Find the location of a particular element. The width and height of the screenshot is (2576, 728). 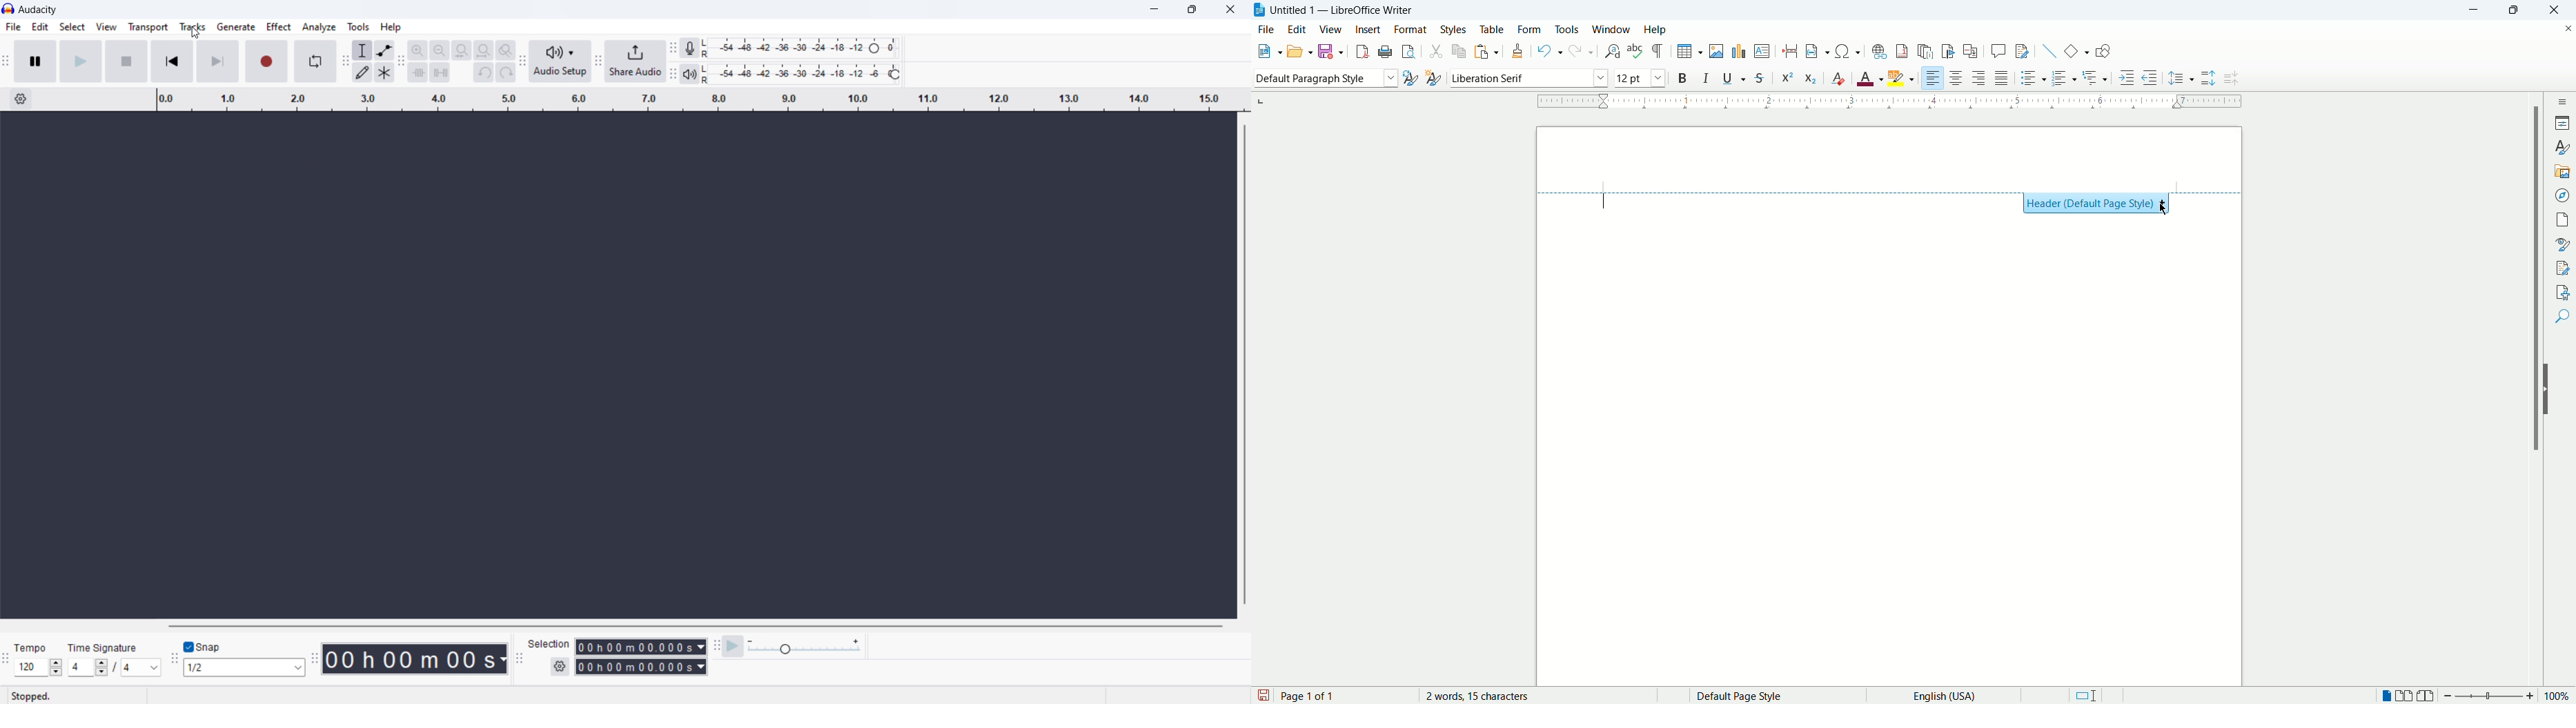

paragraph style is located at coordinates (1326, 79).